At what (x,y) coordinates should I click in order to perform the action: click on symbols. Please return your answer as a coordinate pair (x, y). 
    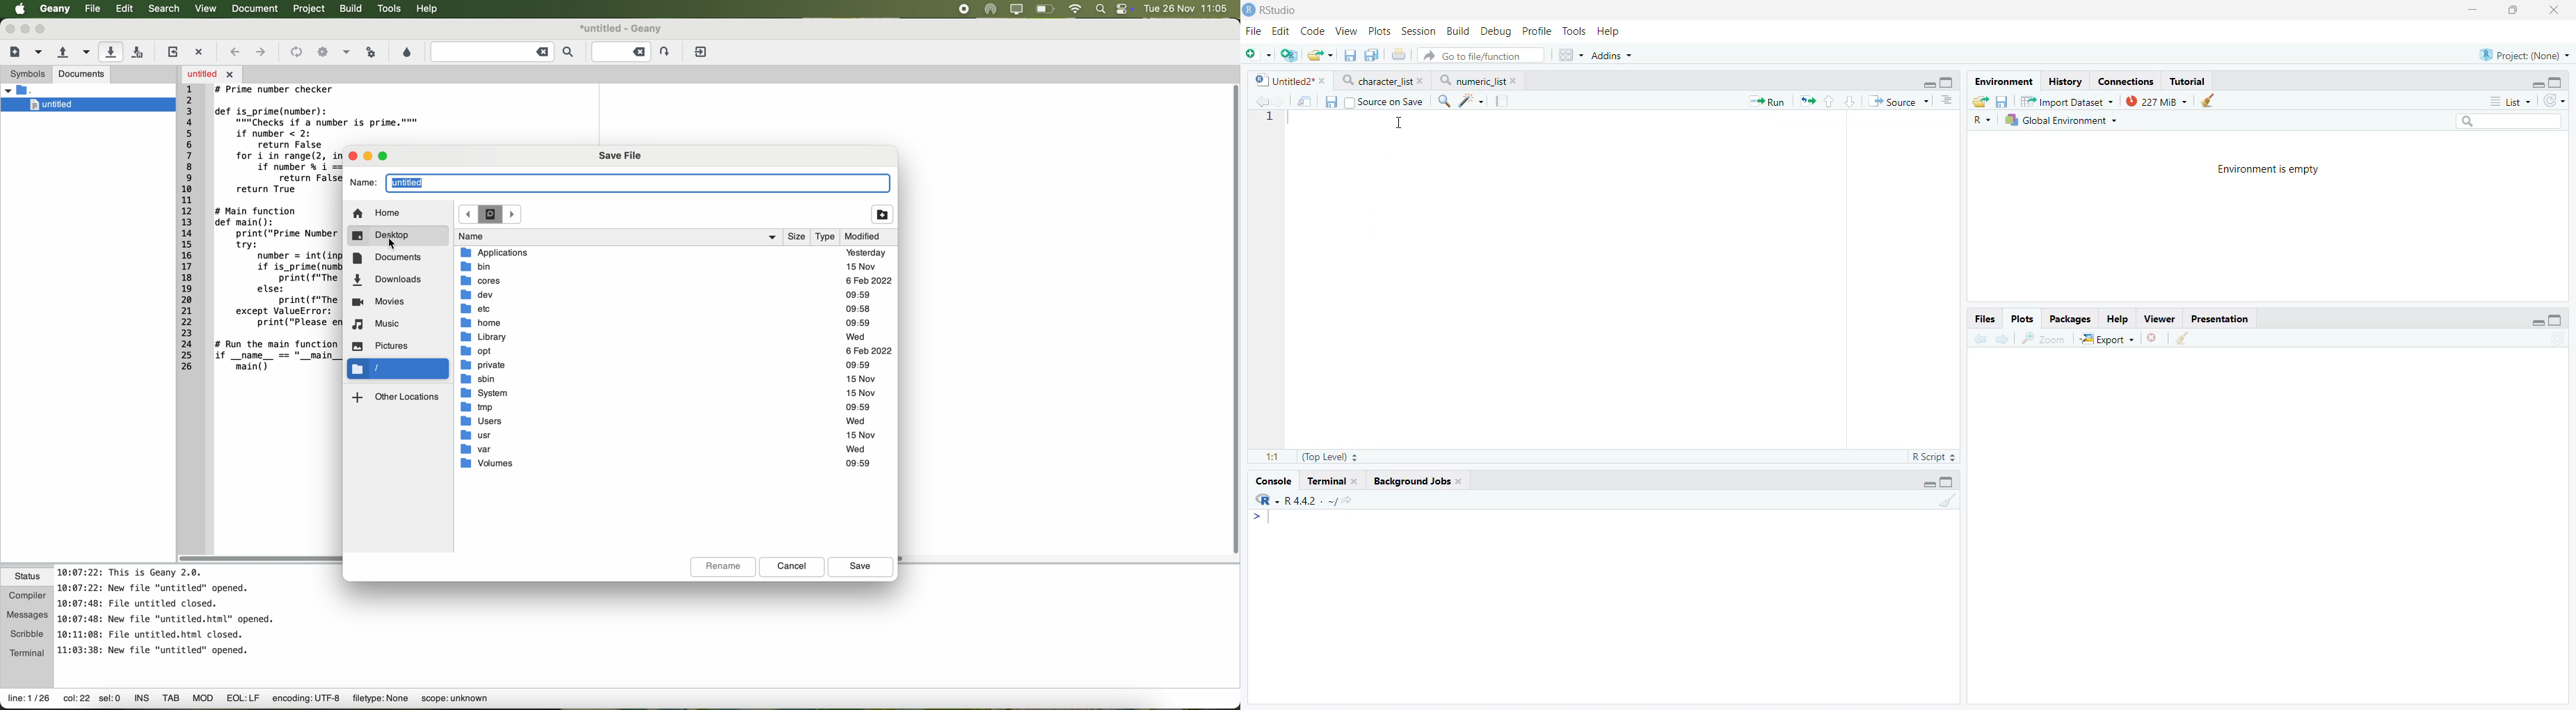
    Looking at the image, I should click on (25, 75).